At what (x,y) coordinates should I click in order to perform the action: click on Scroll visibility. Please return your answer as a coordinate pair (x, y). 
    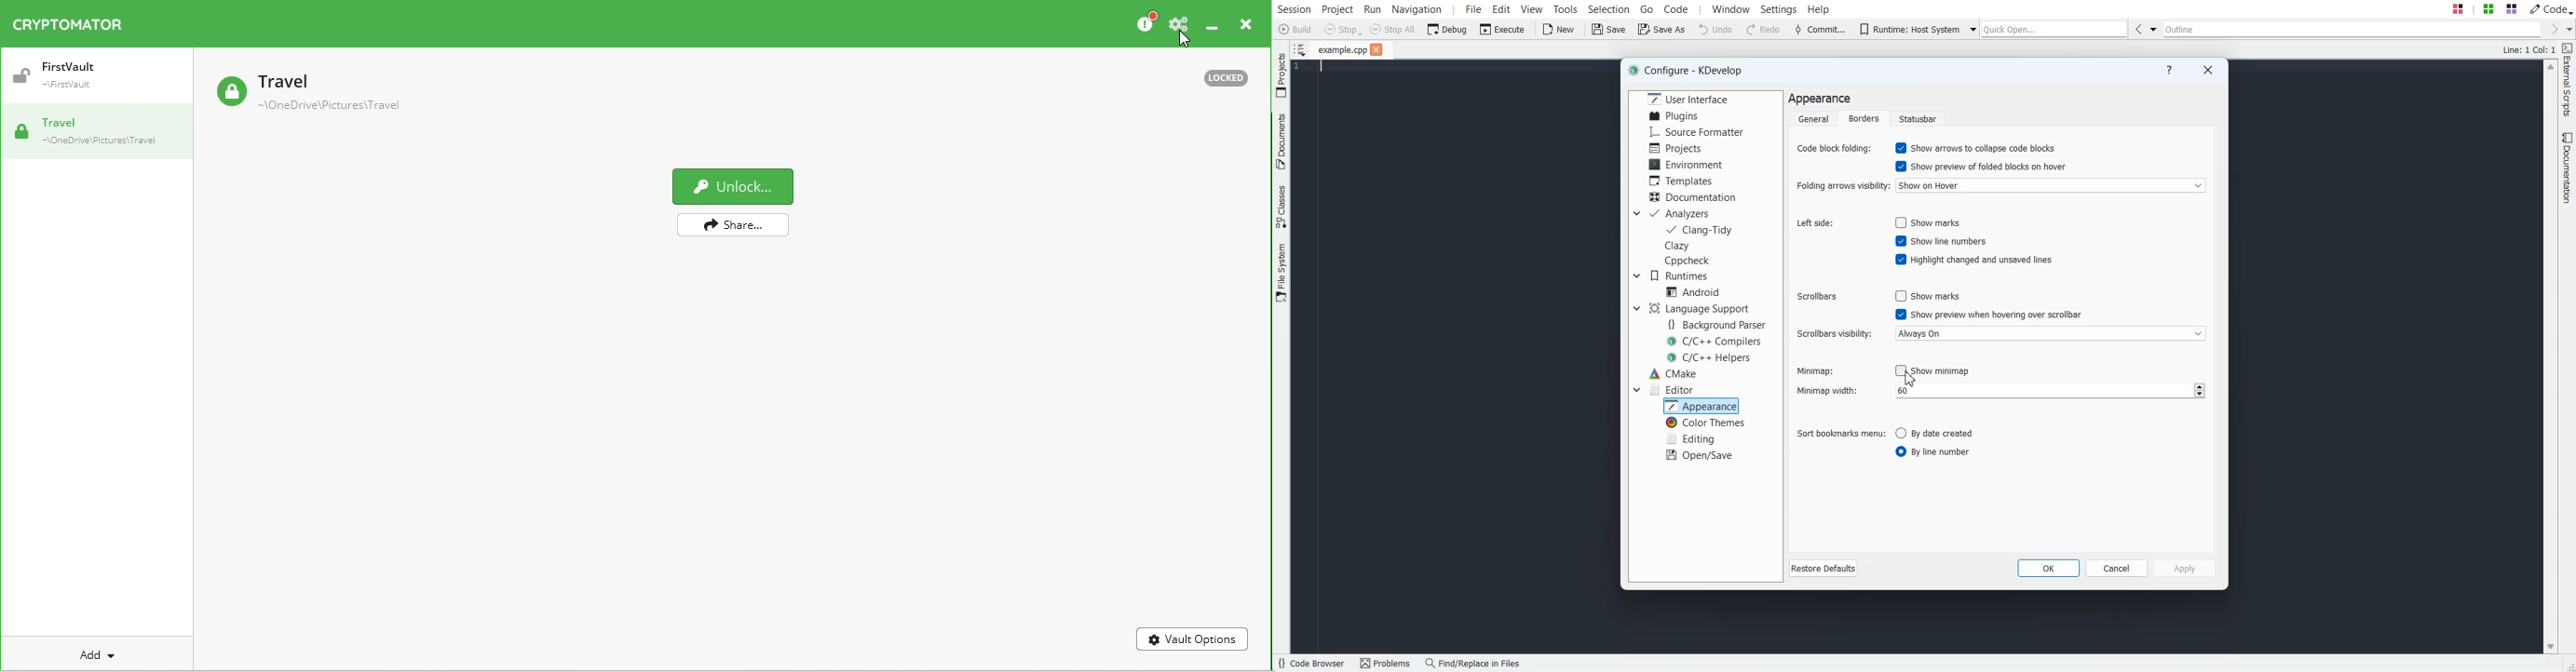
    Looking at the image, I should click on (1835, 334).